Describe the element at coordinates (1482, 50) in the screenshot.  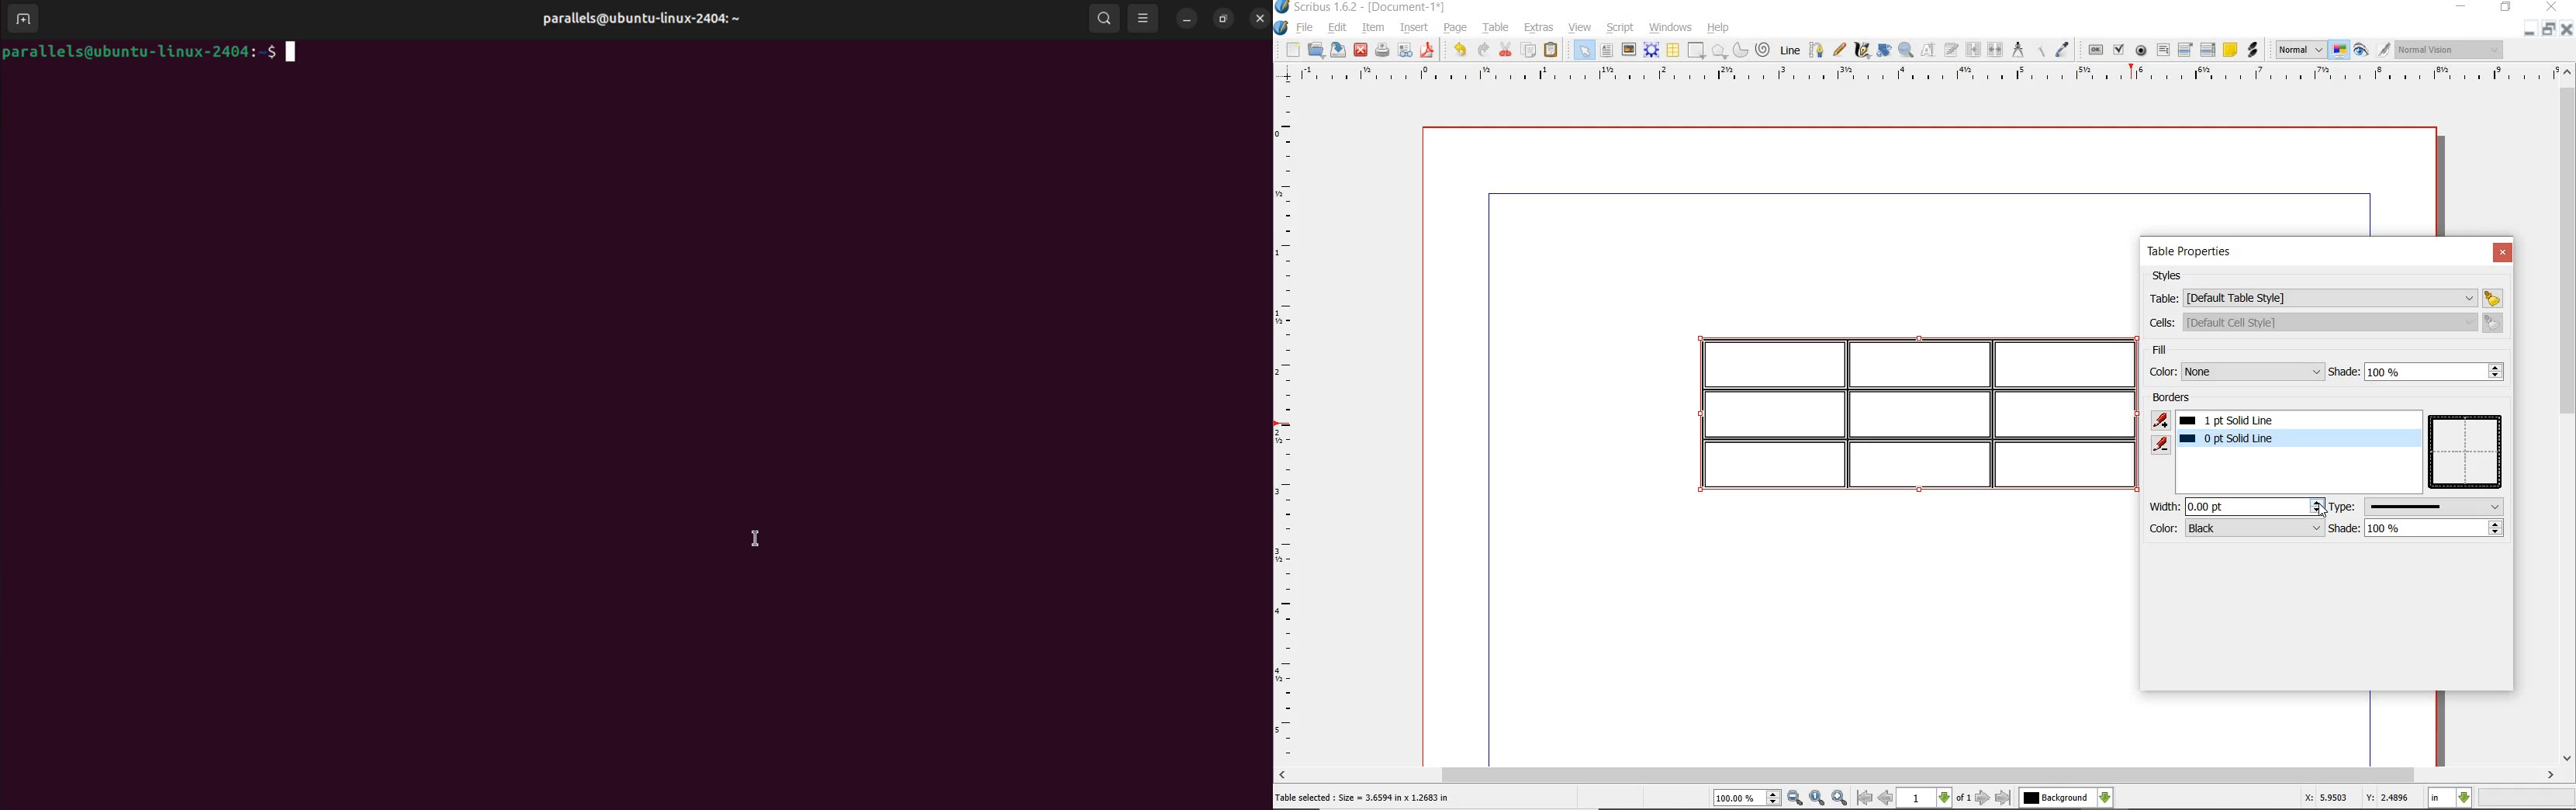
I see `redo` at that location.